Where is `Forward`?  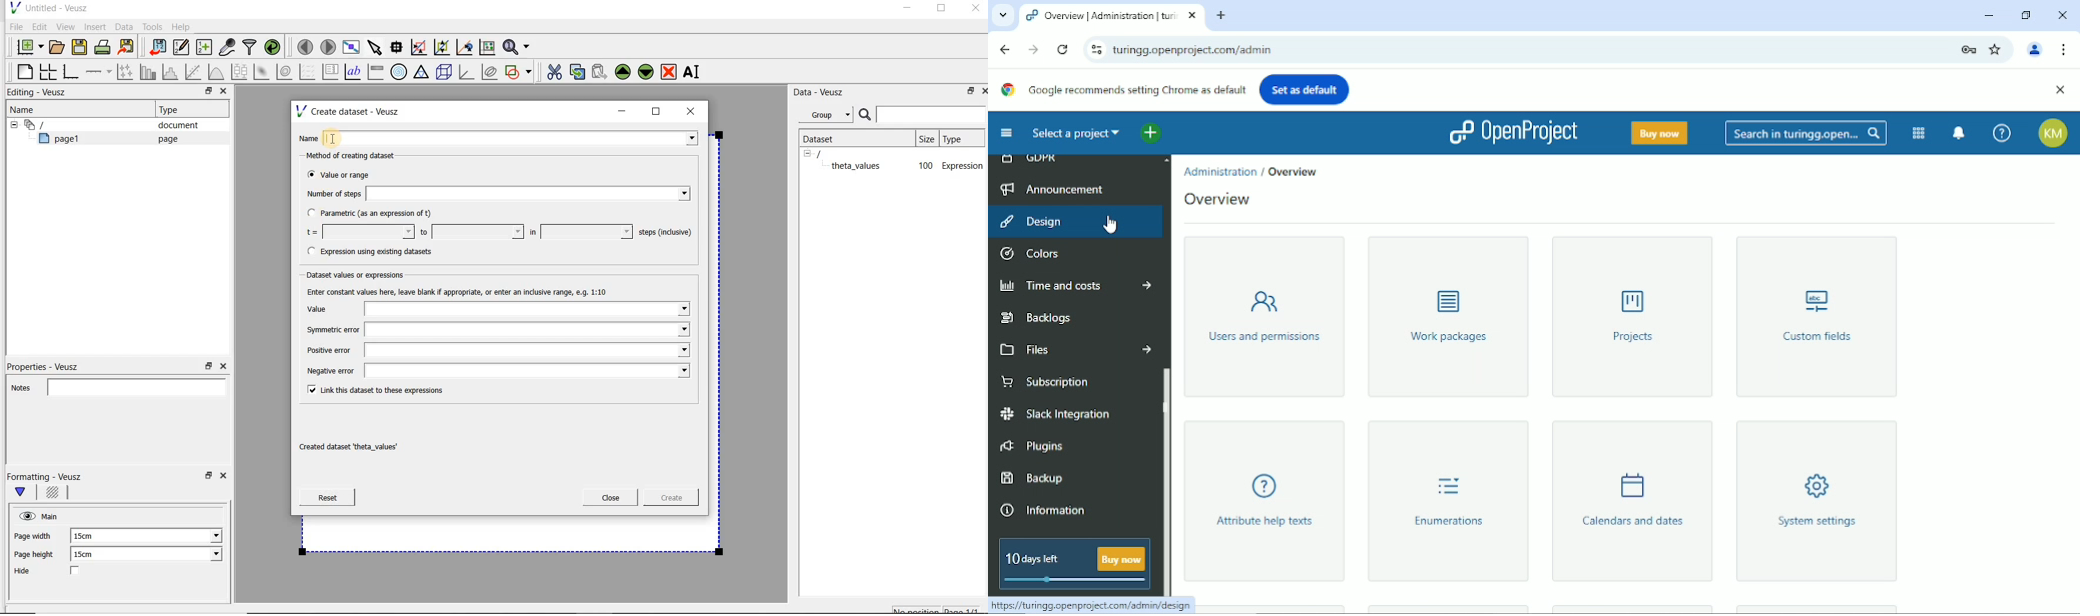 Forward is located at coordinates (1032, 49).